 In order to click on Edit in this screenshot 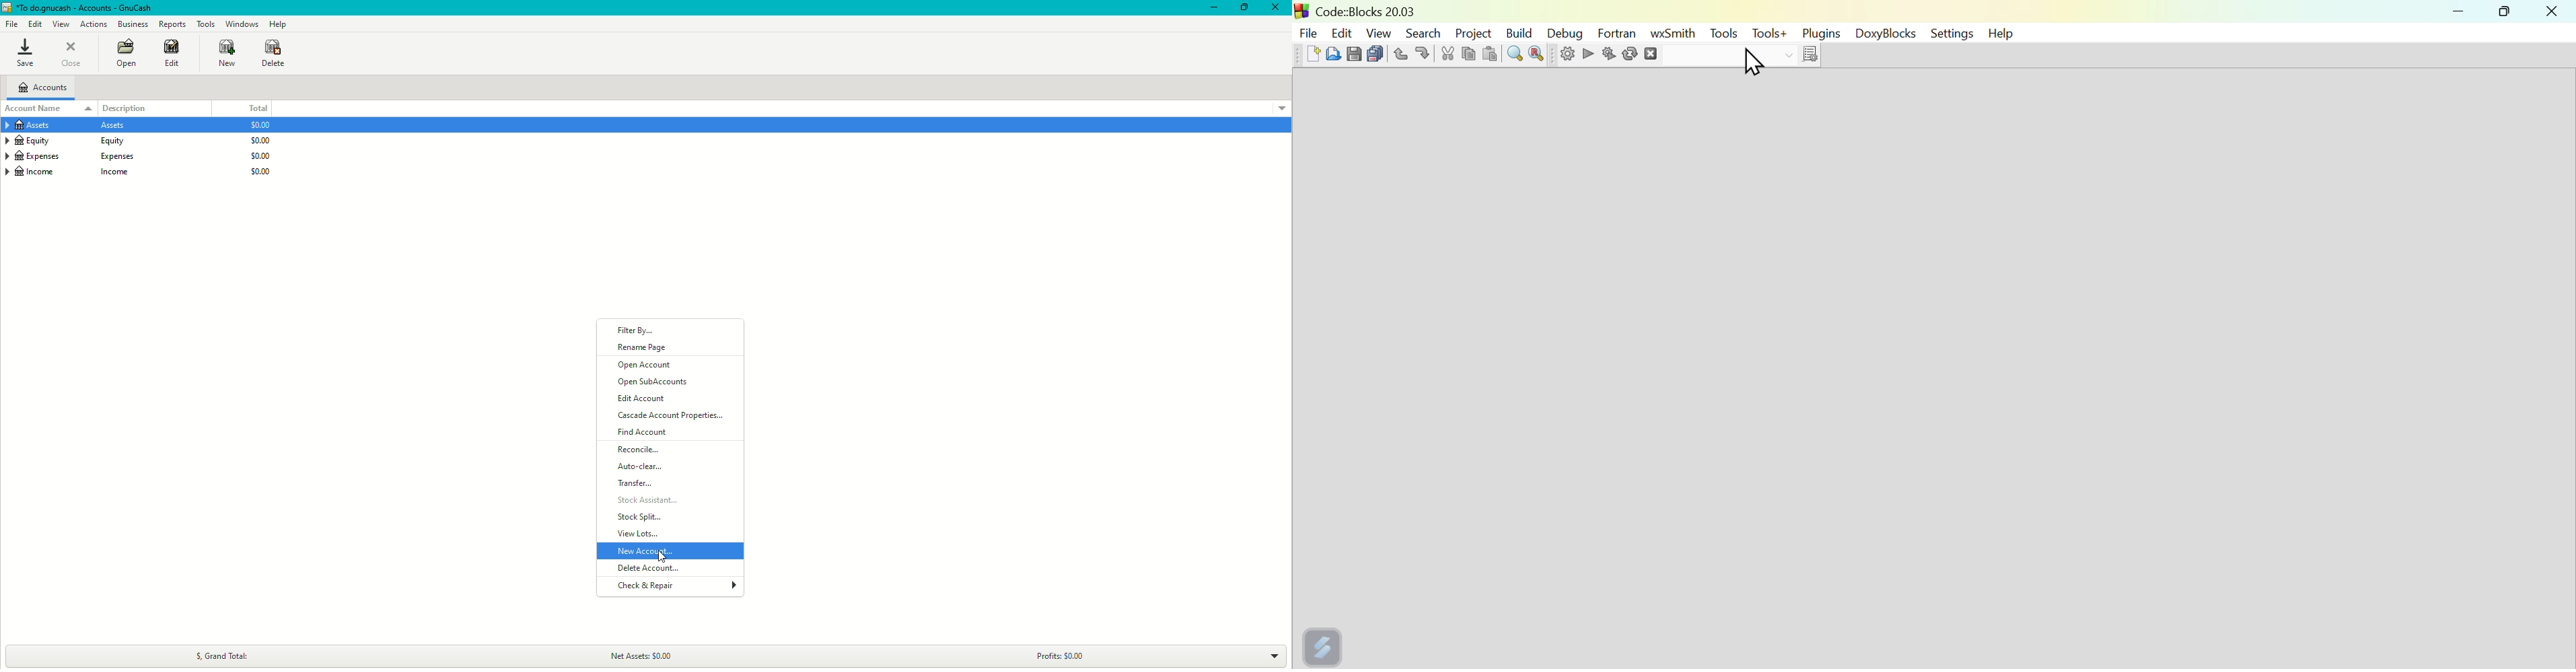, I will do `click(169, 54)`.